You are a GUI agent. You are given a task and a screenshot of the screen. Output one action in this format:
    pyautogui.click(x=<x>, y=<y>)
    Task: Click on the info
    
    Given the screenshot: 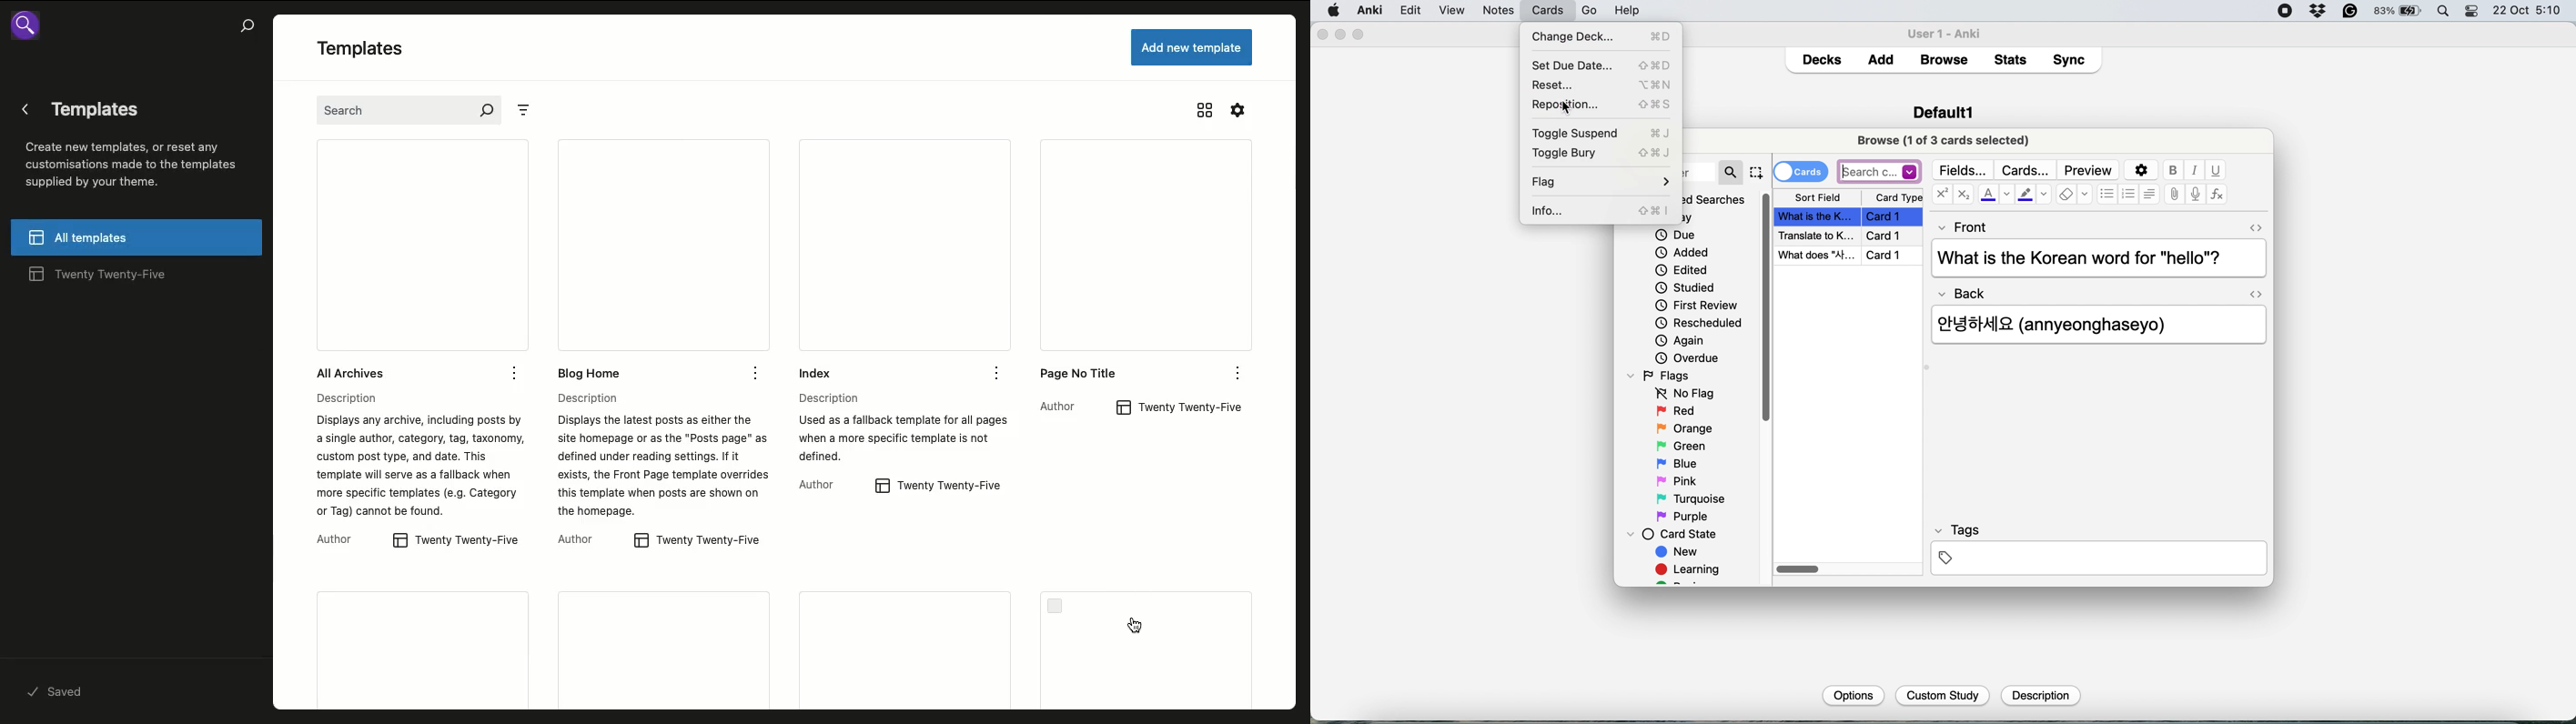 What is the action you would take?
    pyautogui.click(x=1599, y=212)
    